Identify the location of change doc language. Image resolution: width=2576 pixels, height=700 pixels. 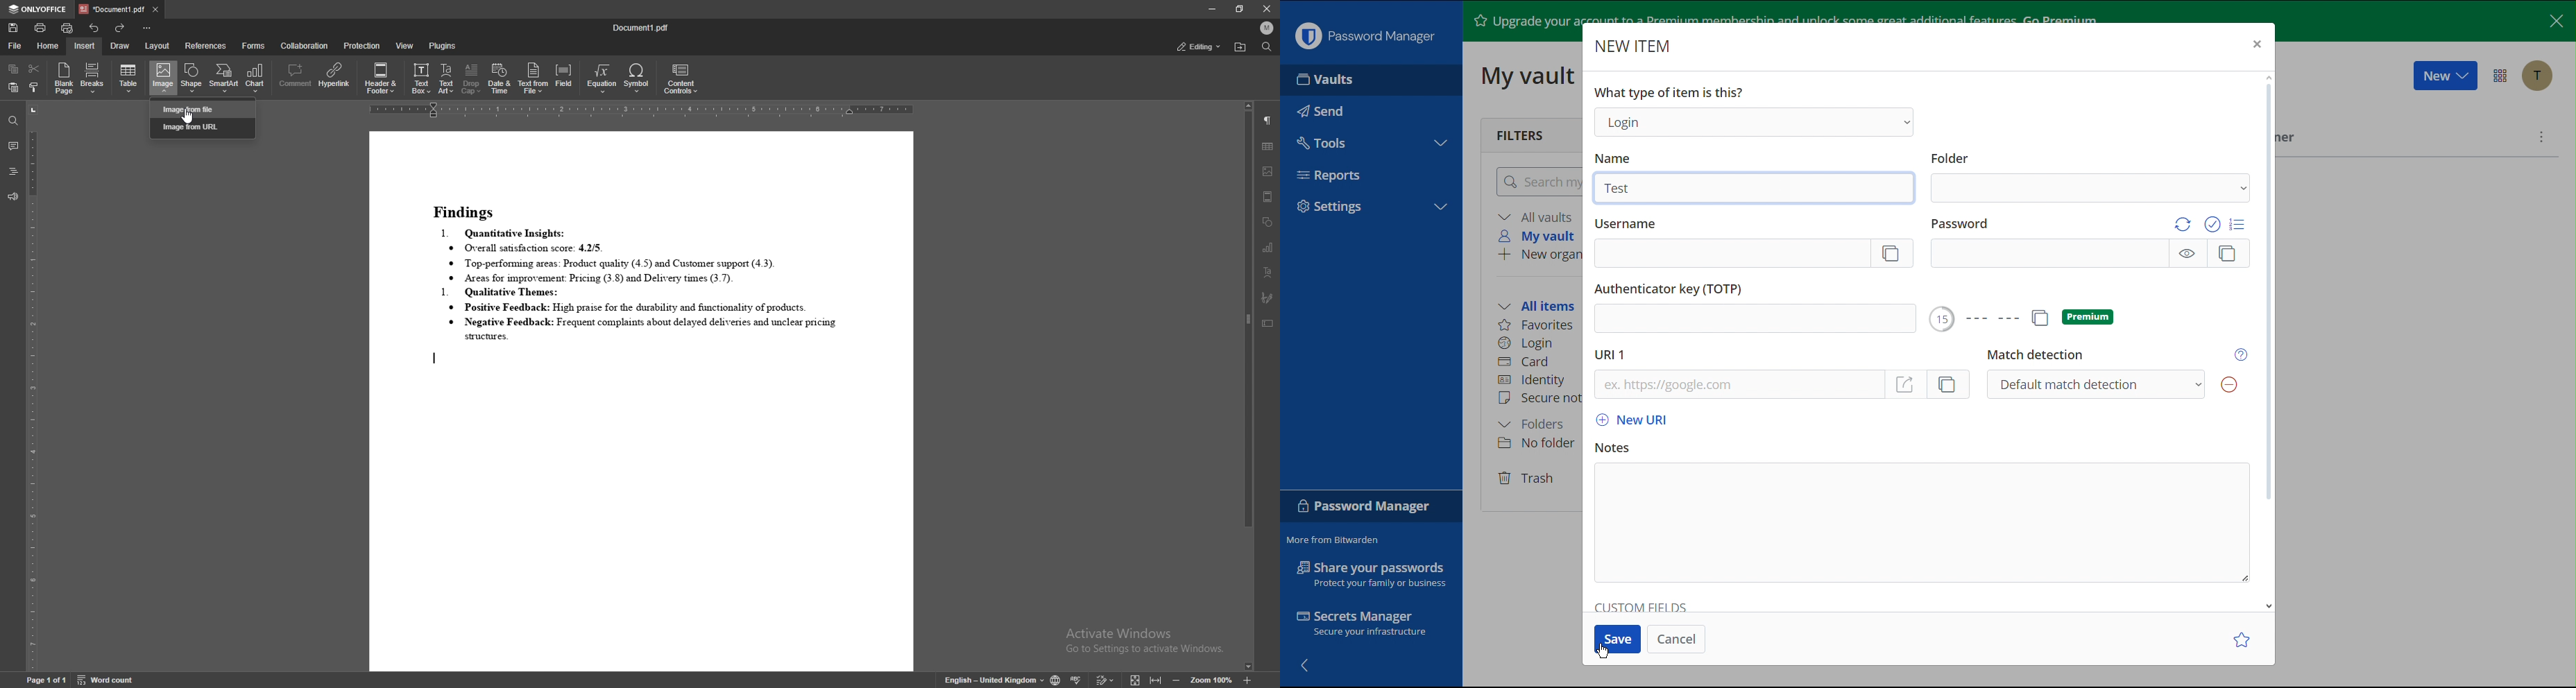
(1055, 680).